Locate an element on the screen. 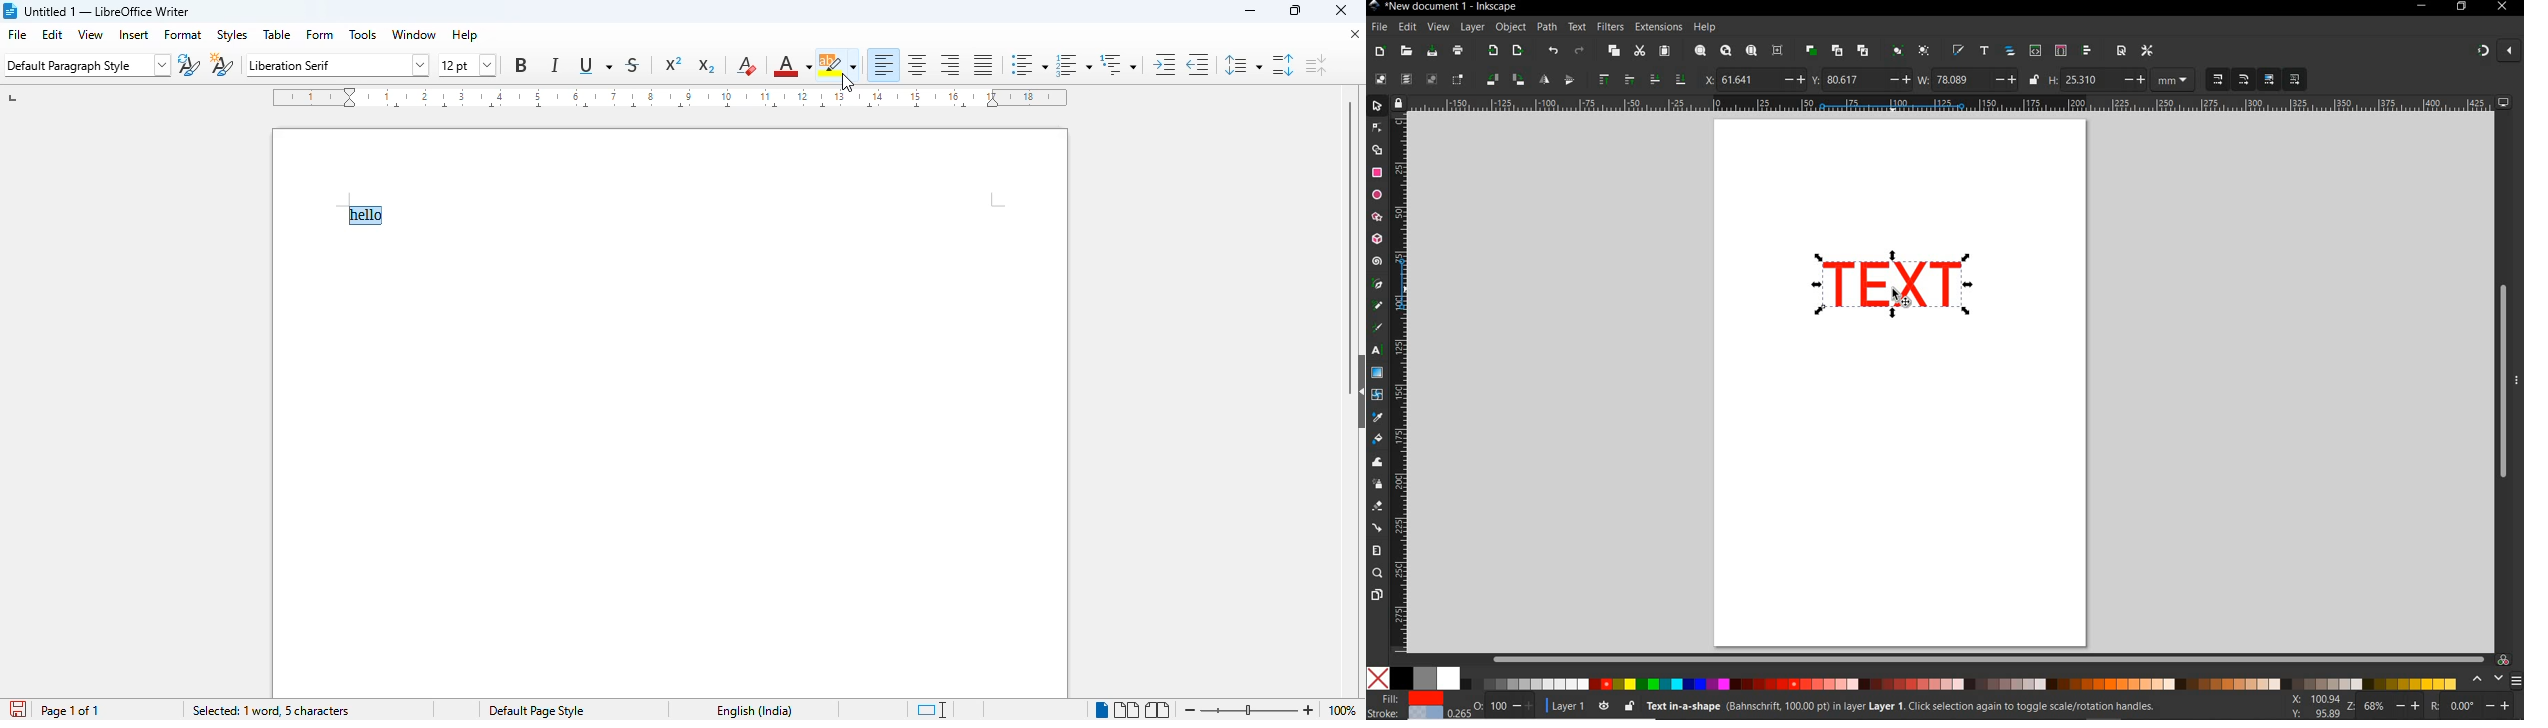 This screenshot has width=2548, height=728. view is located at coordinates (1438, 26).